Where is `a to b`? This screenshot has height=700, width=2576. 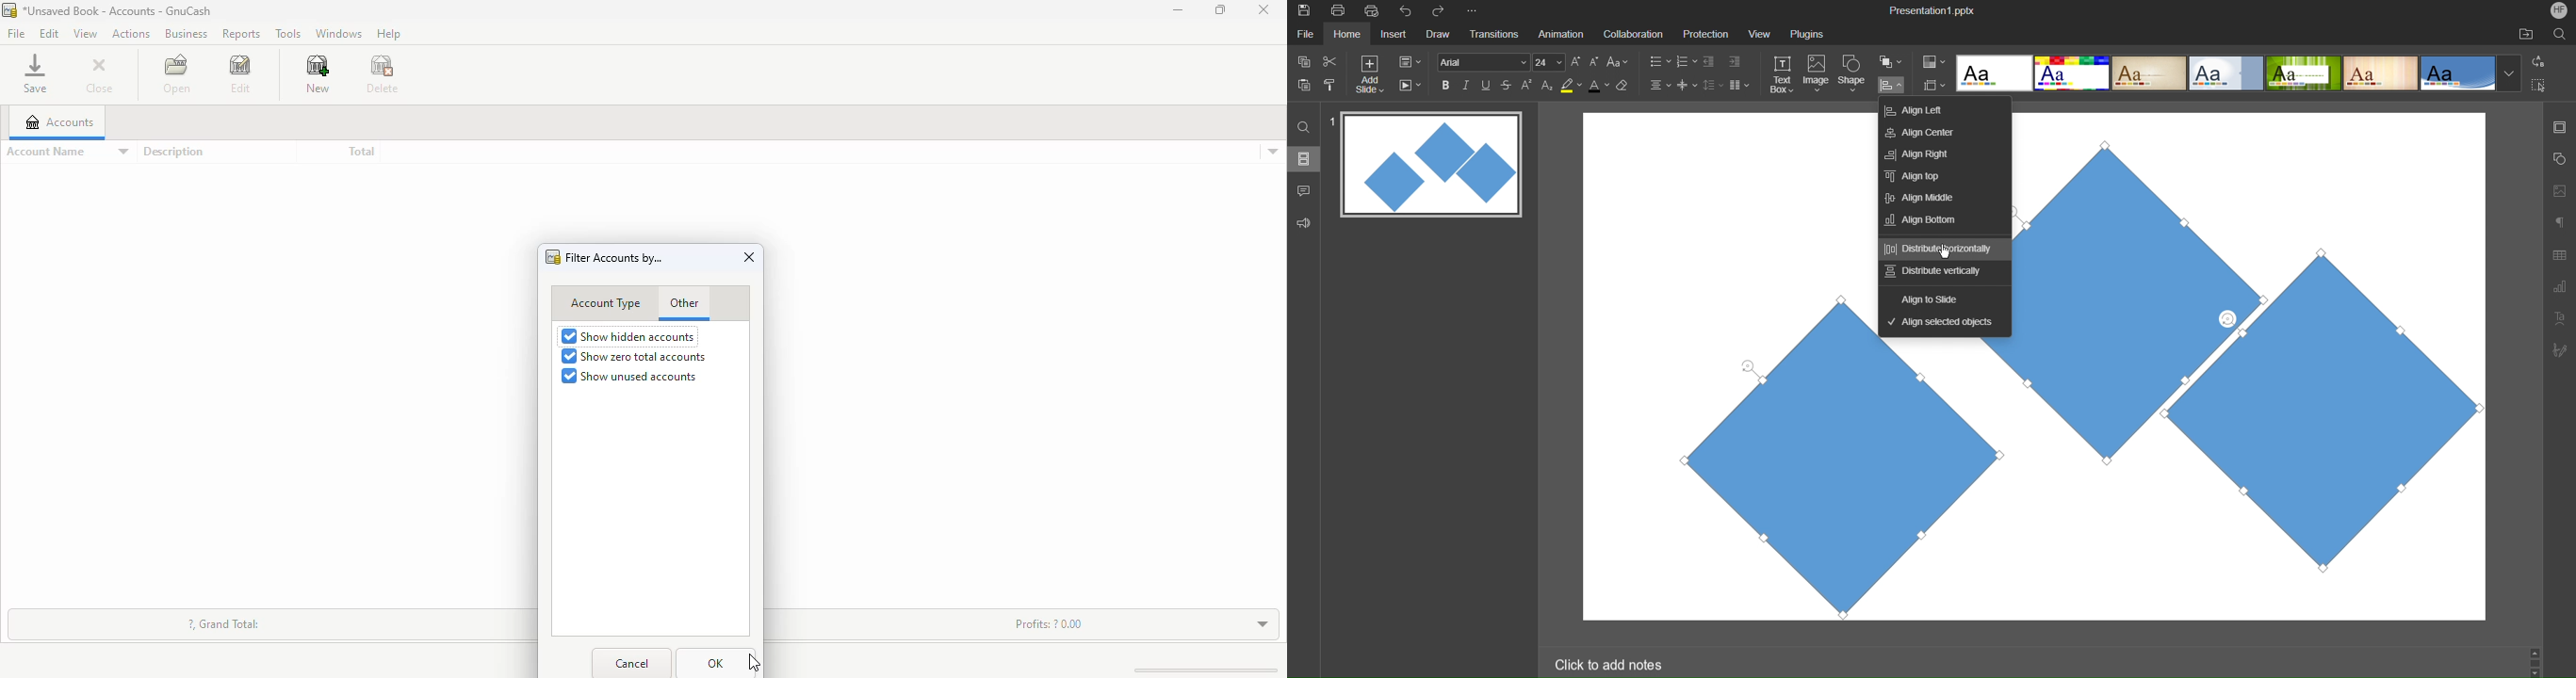
a to b is located at coordinates (2542, 60).